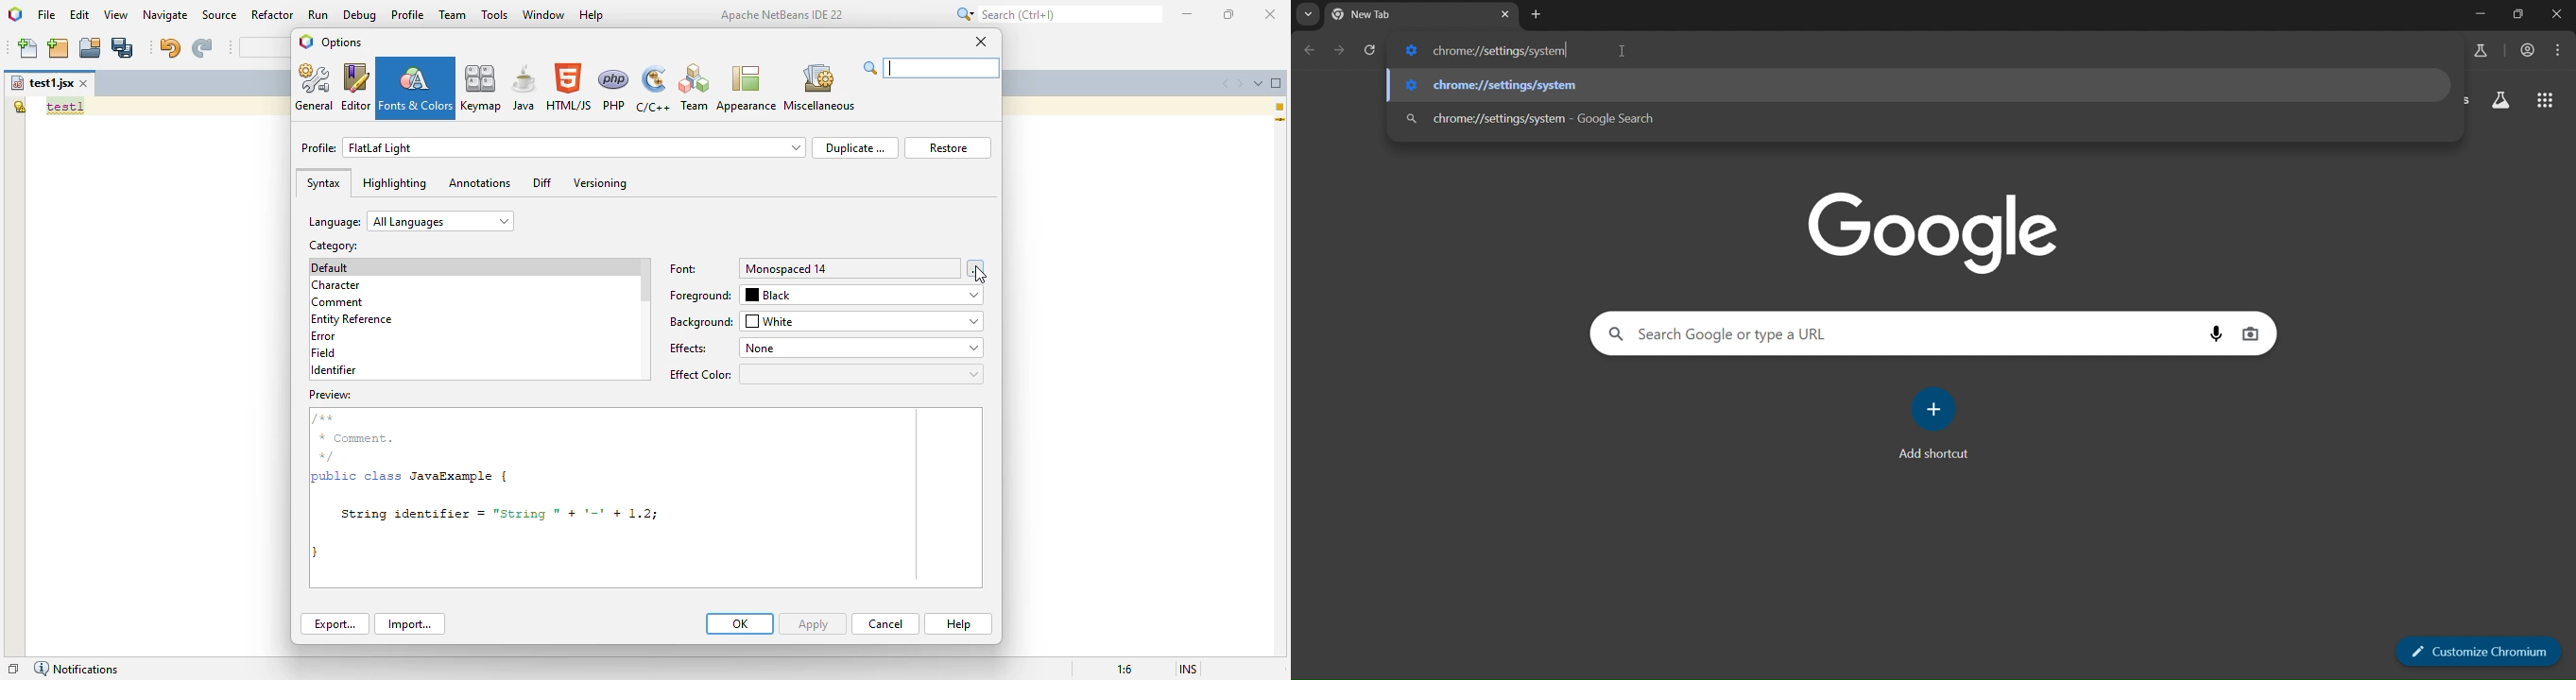  I want to click on HTML/JS, so click(570, 87).